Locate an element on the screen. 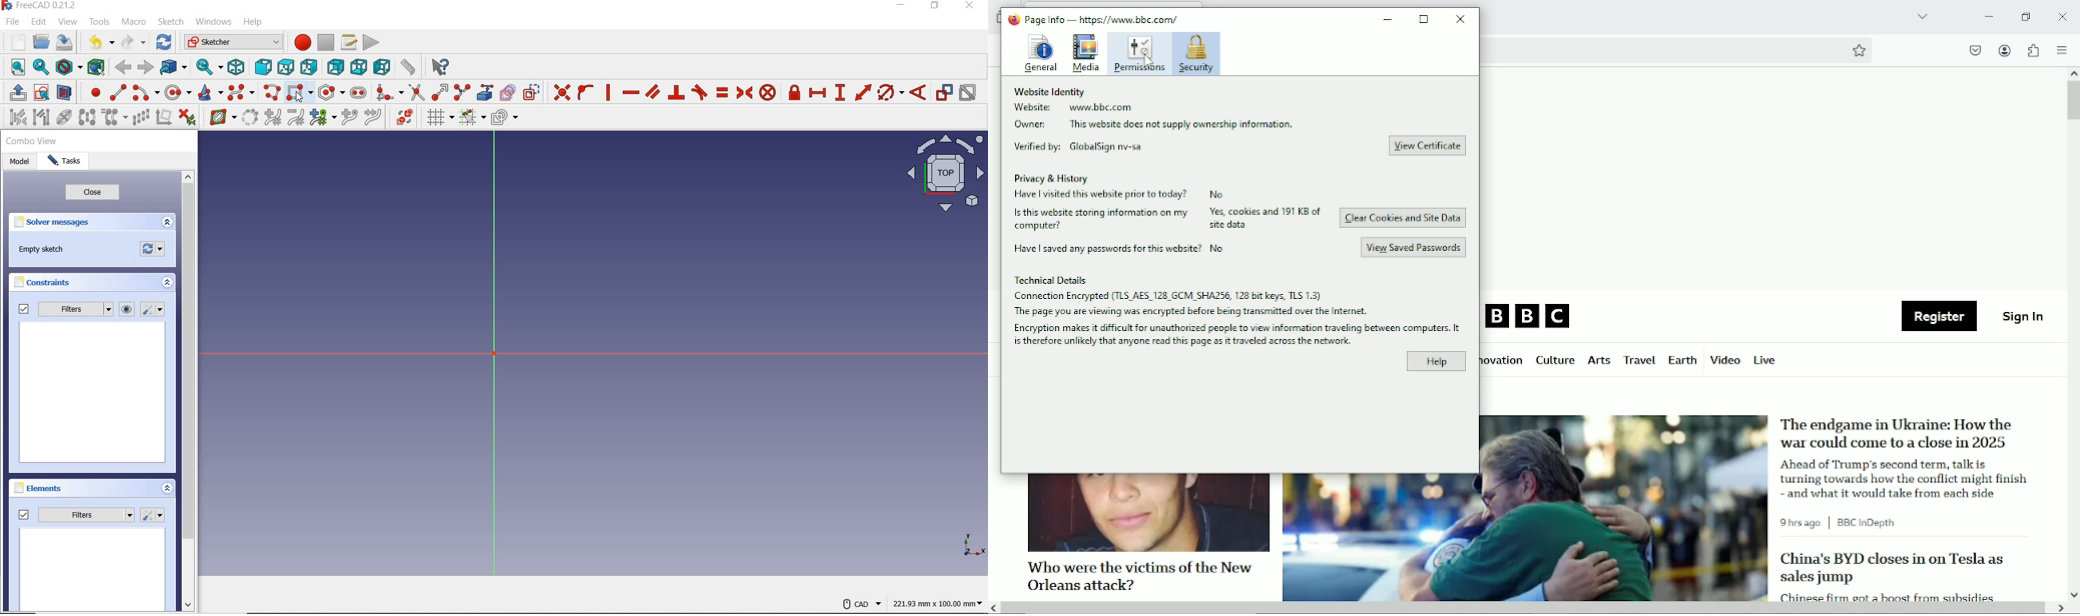  fit selection is located at coordinates (40, 68).